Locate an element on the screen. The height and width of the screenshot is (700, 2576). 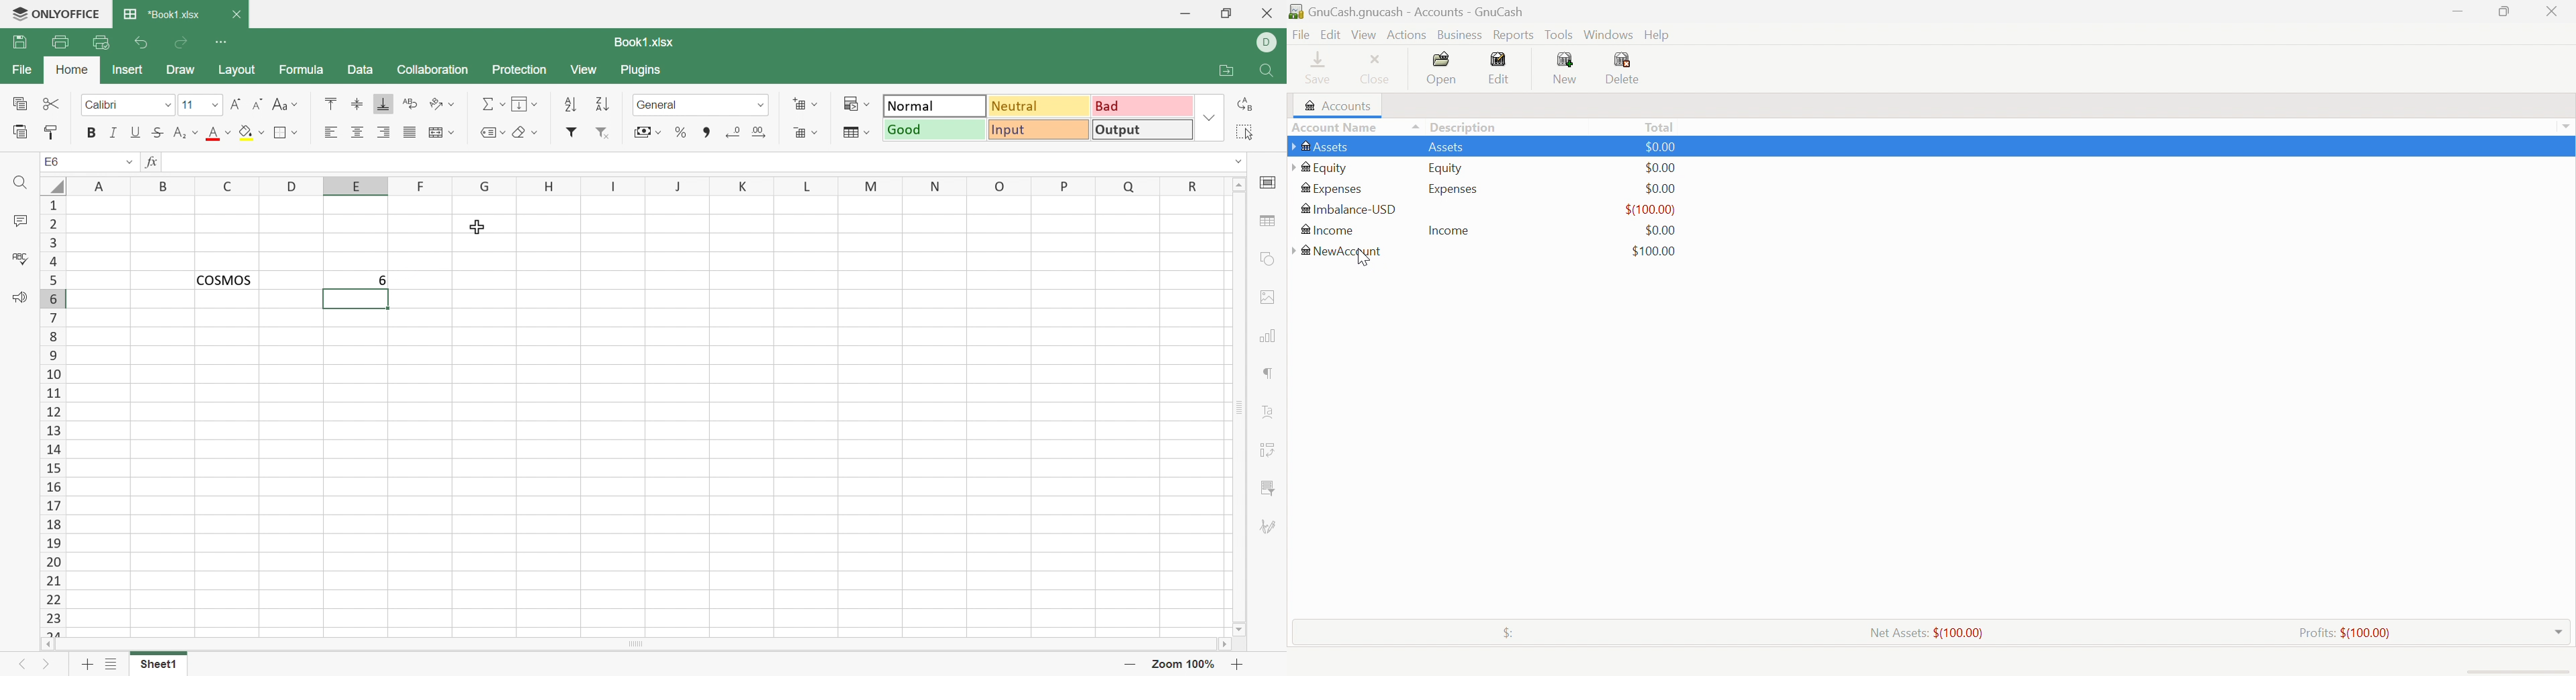
Decrease decimal is located at coordinates (735, 133).